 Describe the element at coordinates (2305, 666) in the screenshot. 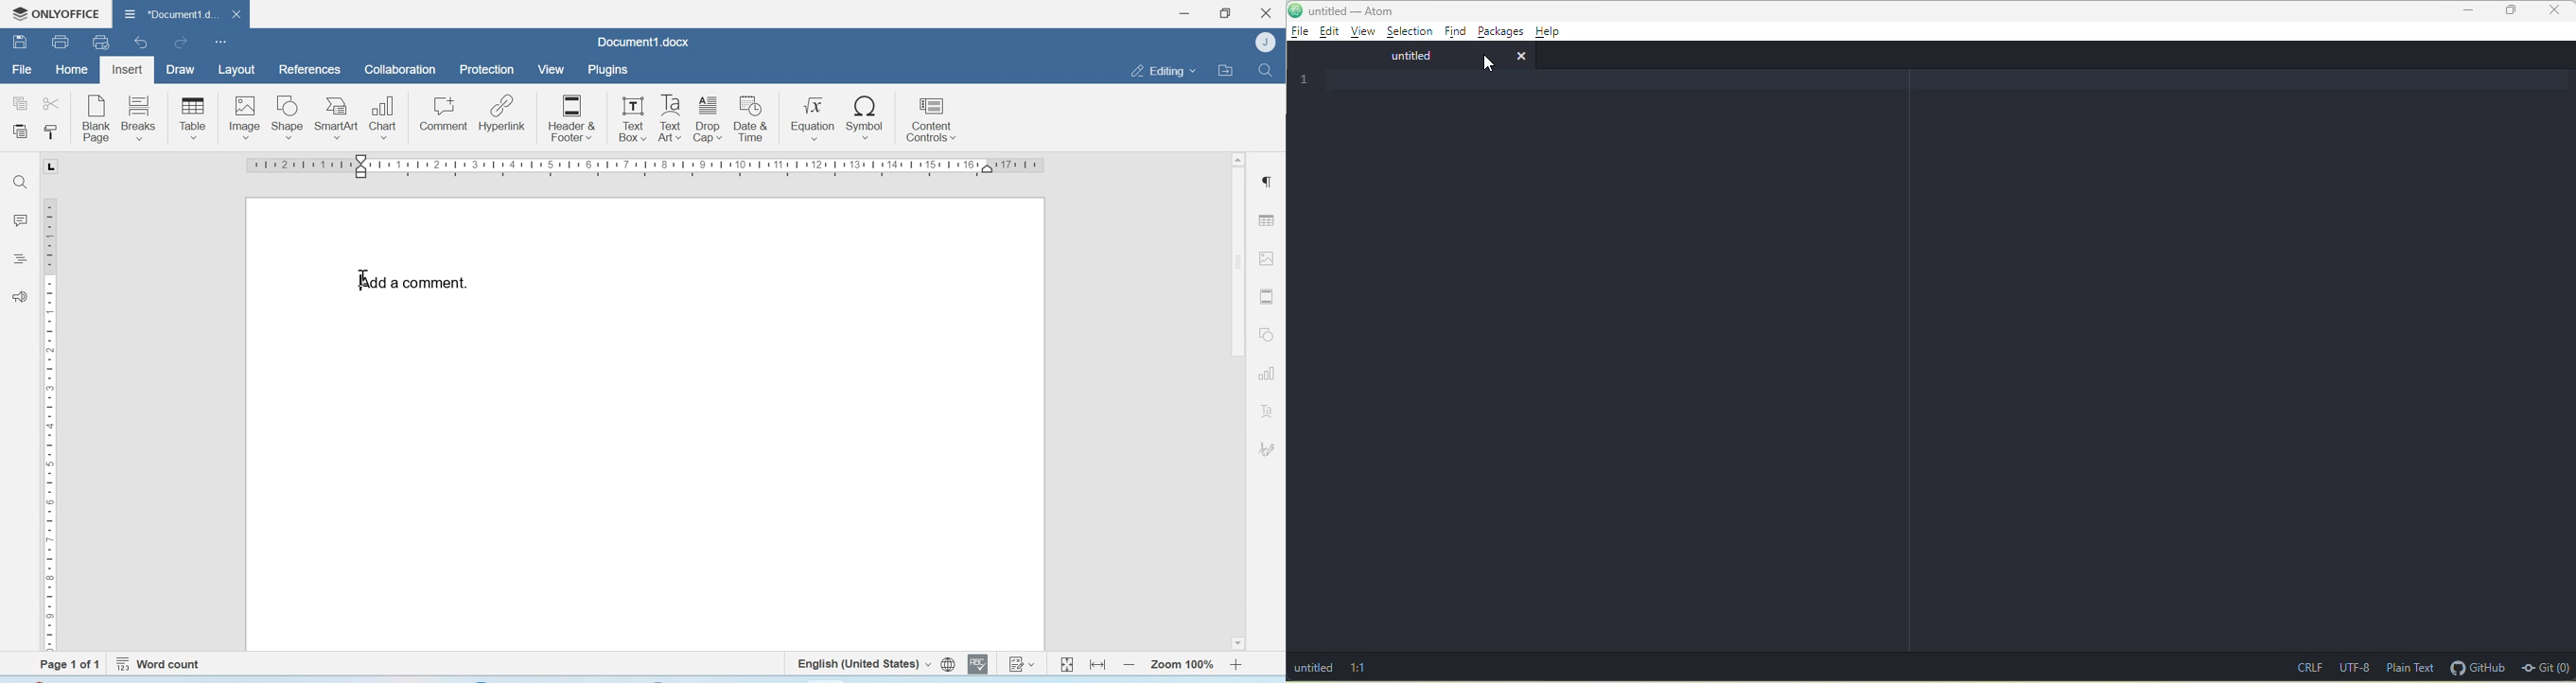

I see `CRLF` at that location.